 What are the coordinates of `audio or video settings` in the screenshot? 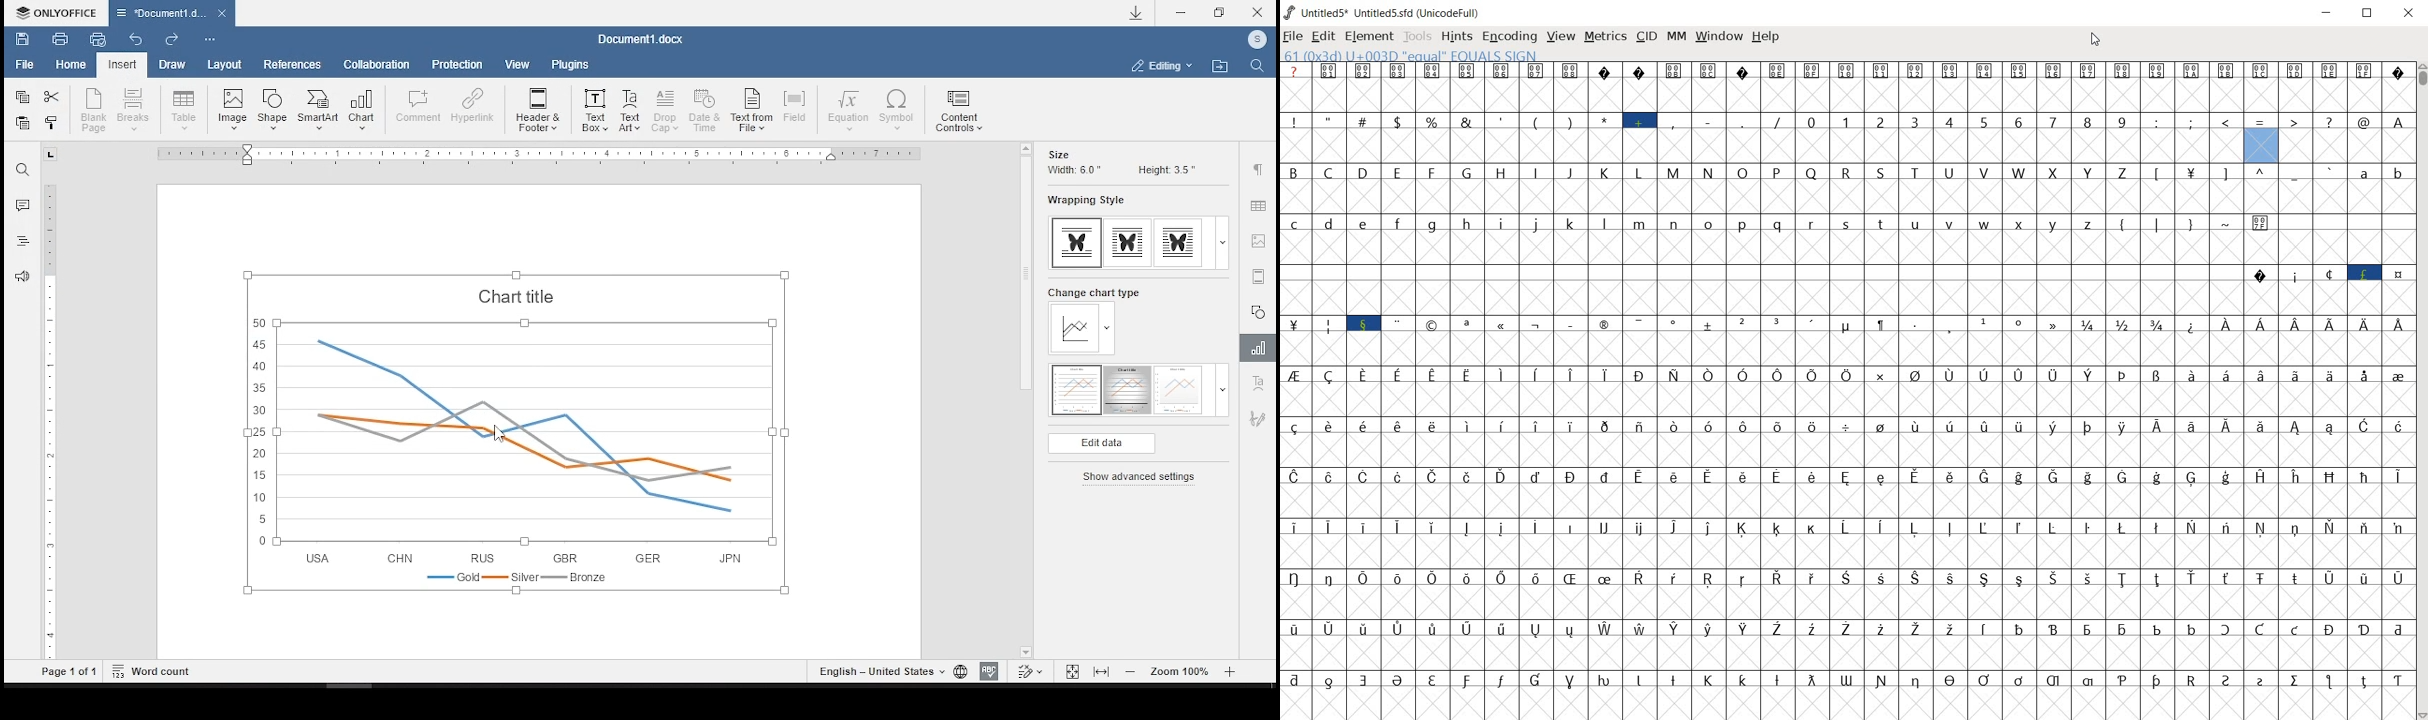 It's located at (1258, 276).